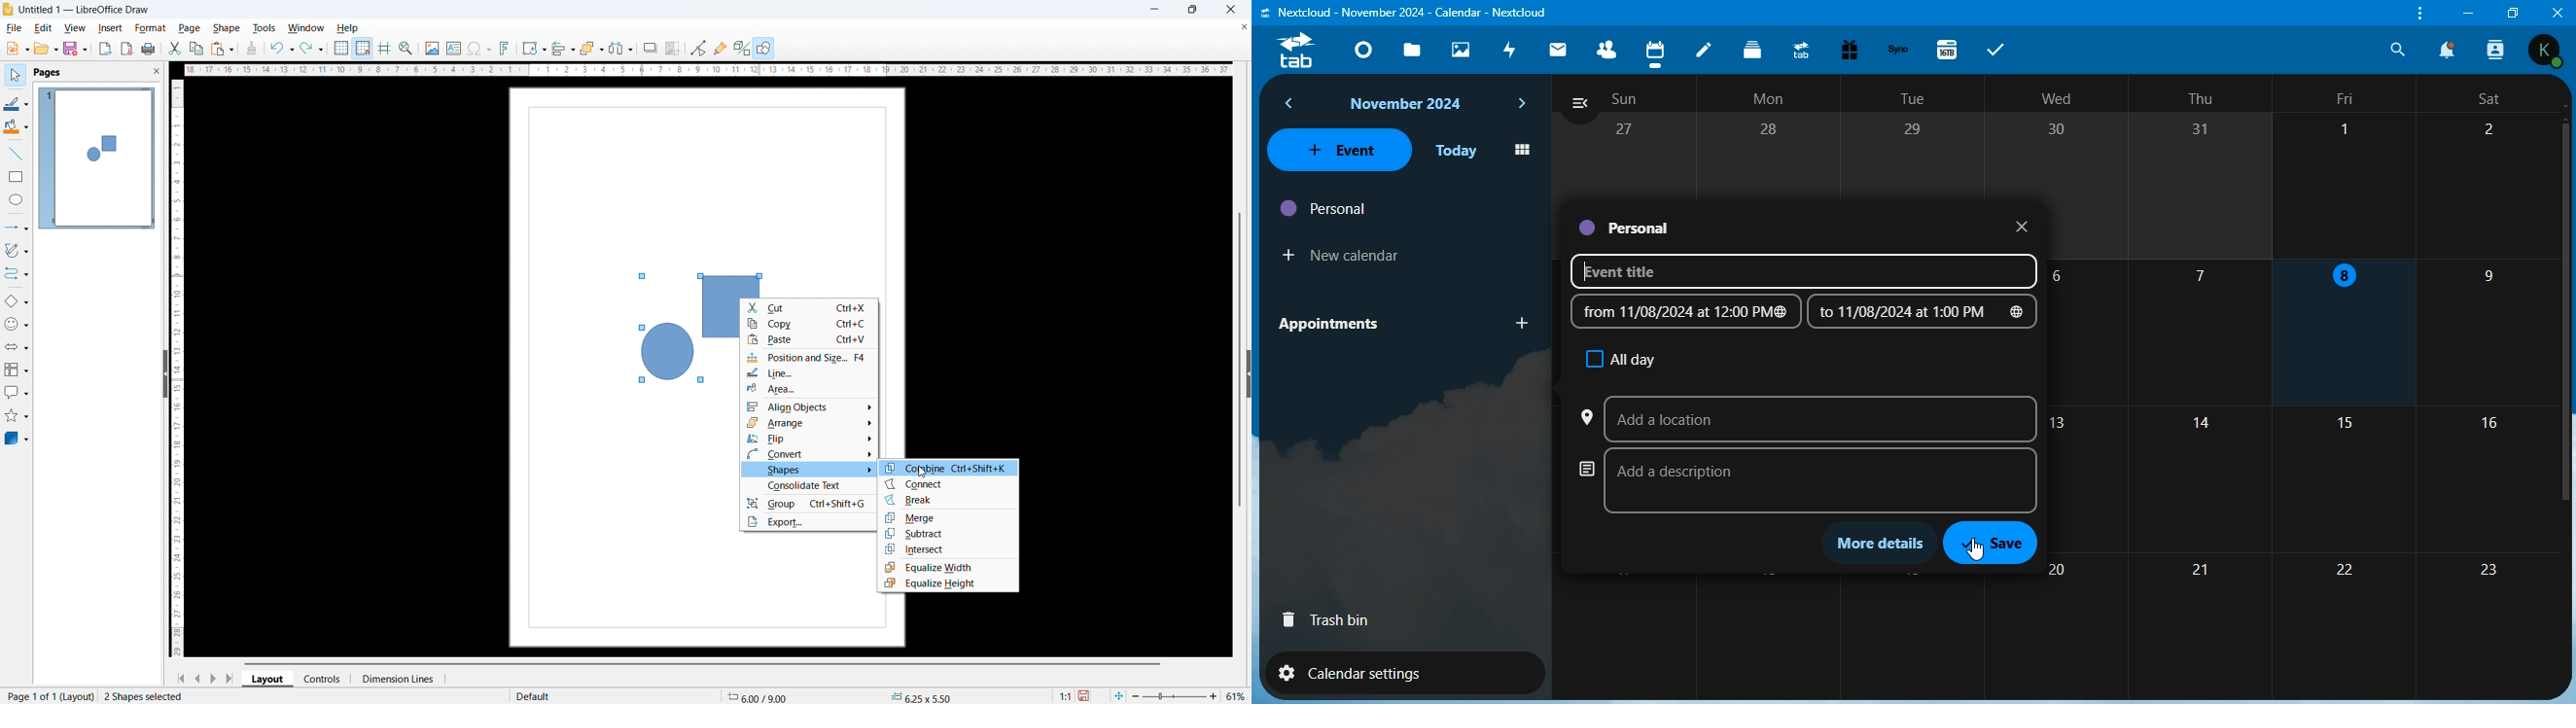 The width and height of the screenshot is (2576, 728). I want to click on next, so click(1522, 105).